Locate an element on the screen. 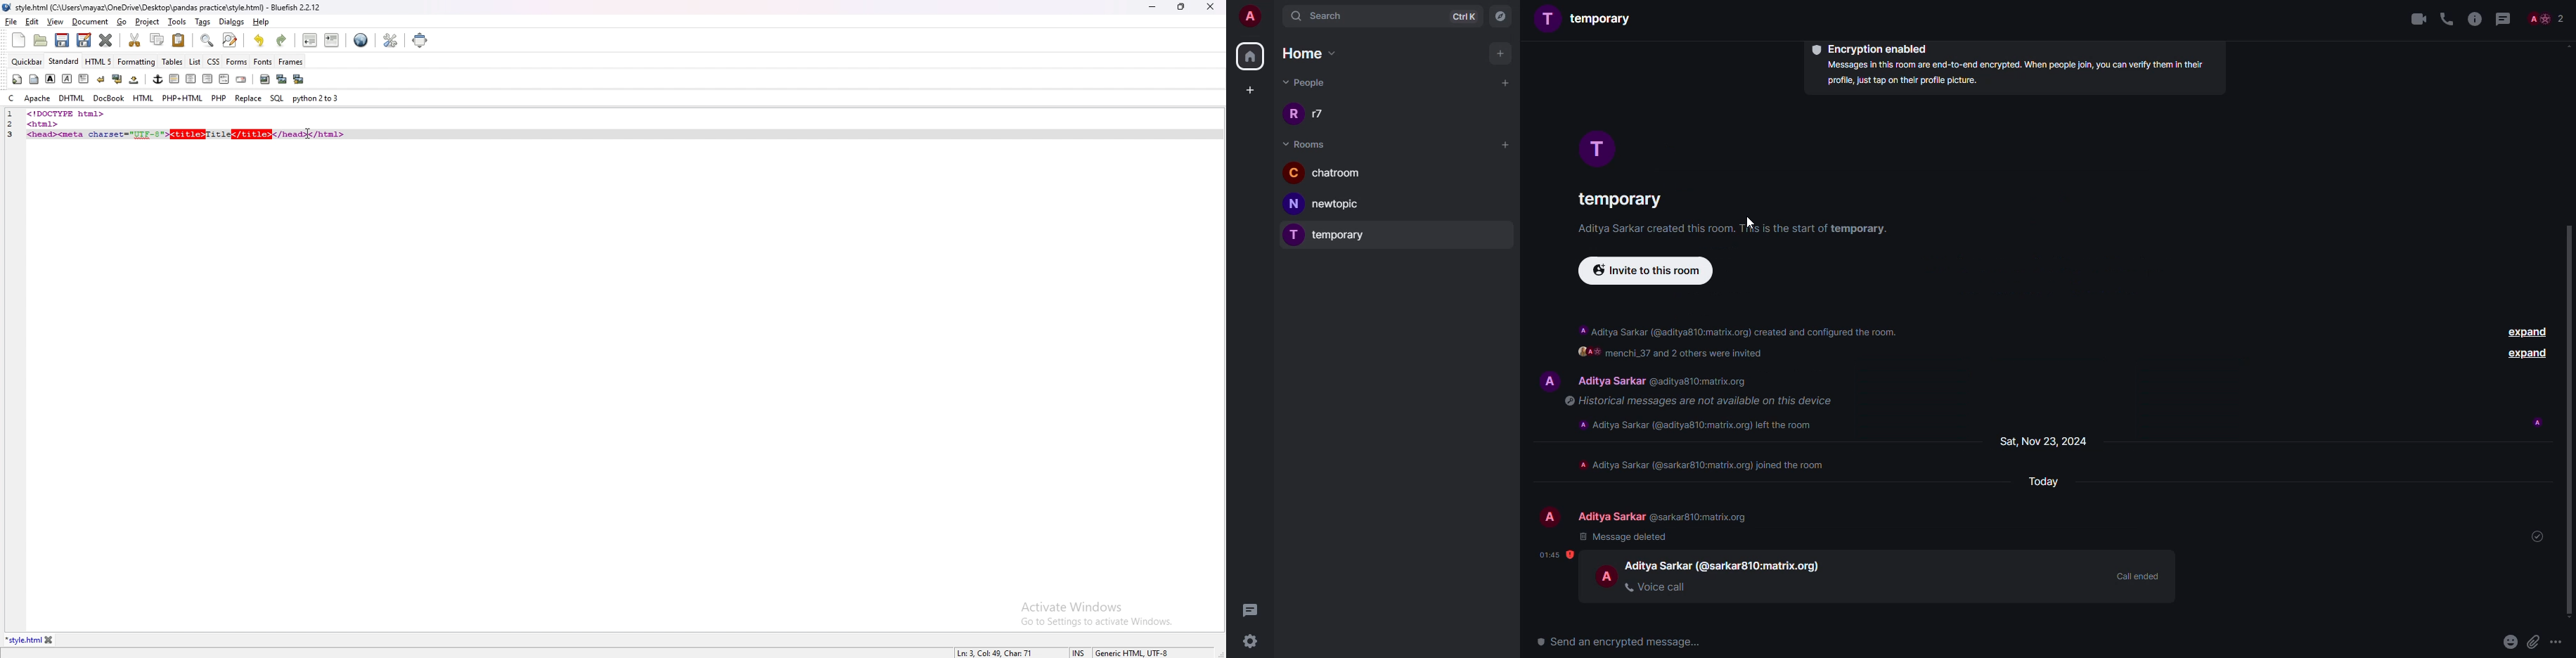 This screenshot has height=672, width=2576. time is located at coordinates (1550, 554).